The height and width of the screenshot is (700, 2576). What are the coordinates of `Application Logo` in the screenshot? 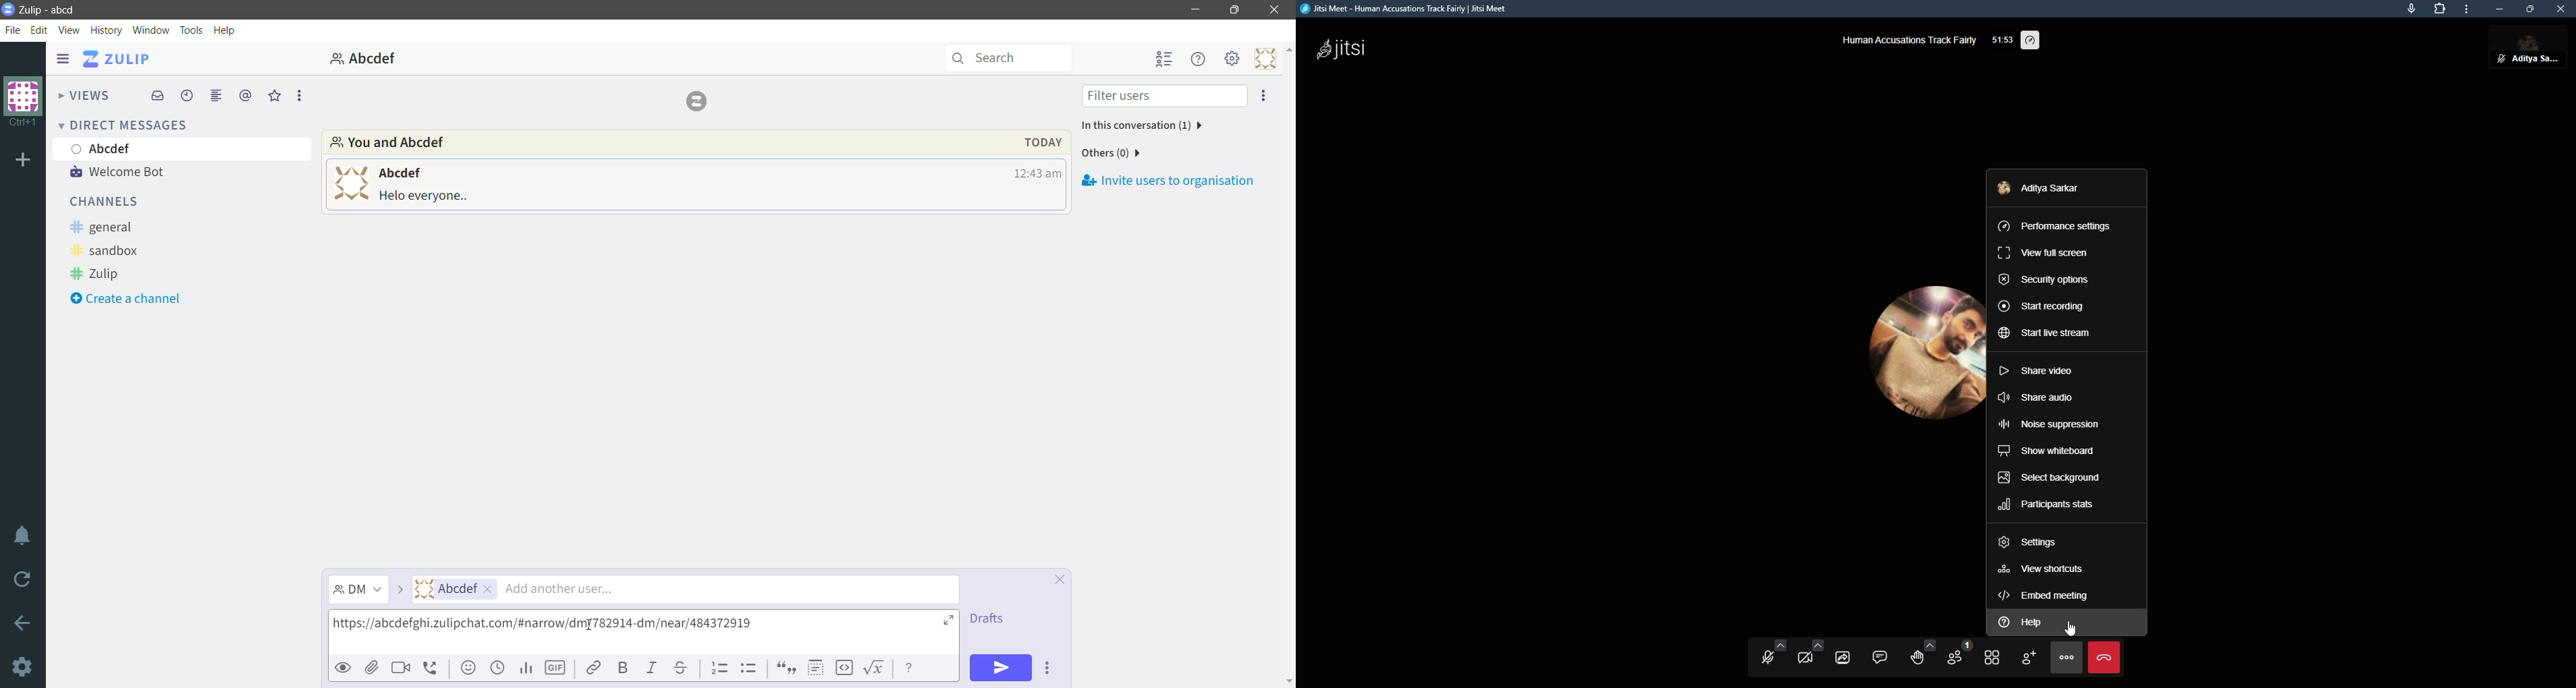 It's located at (8, 11).